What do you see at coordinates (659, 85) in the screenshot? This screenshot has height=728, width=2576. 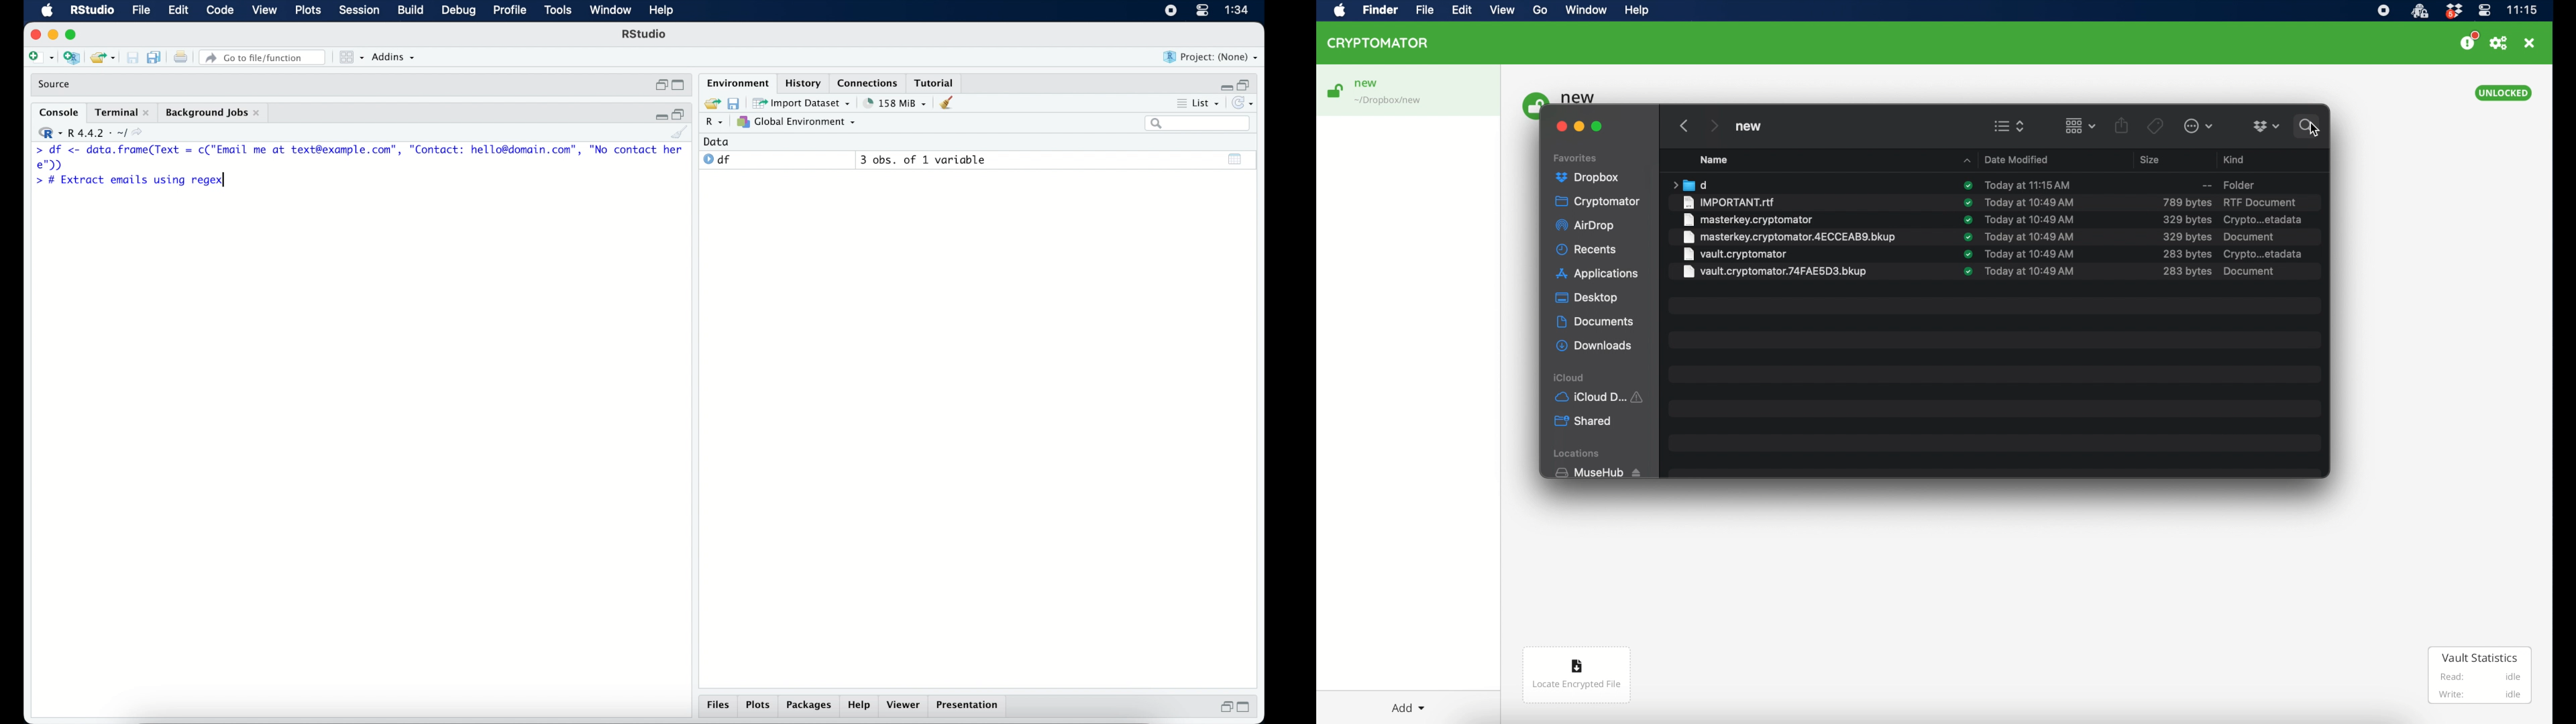 I see `restore down` at bounding box center [659, 85].